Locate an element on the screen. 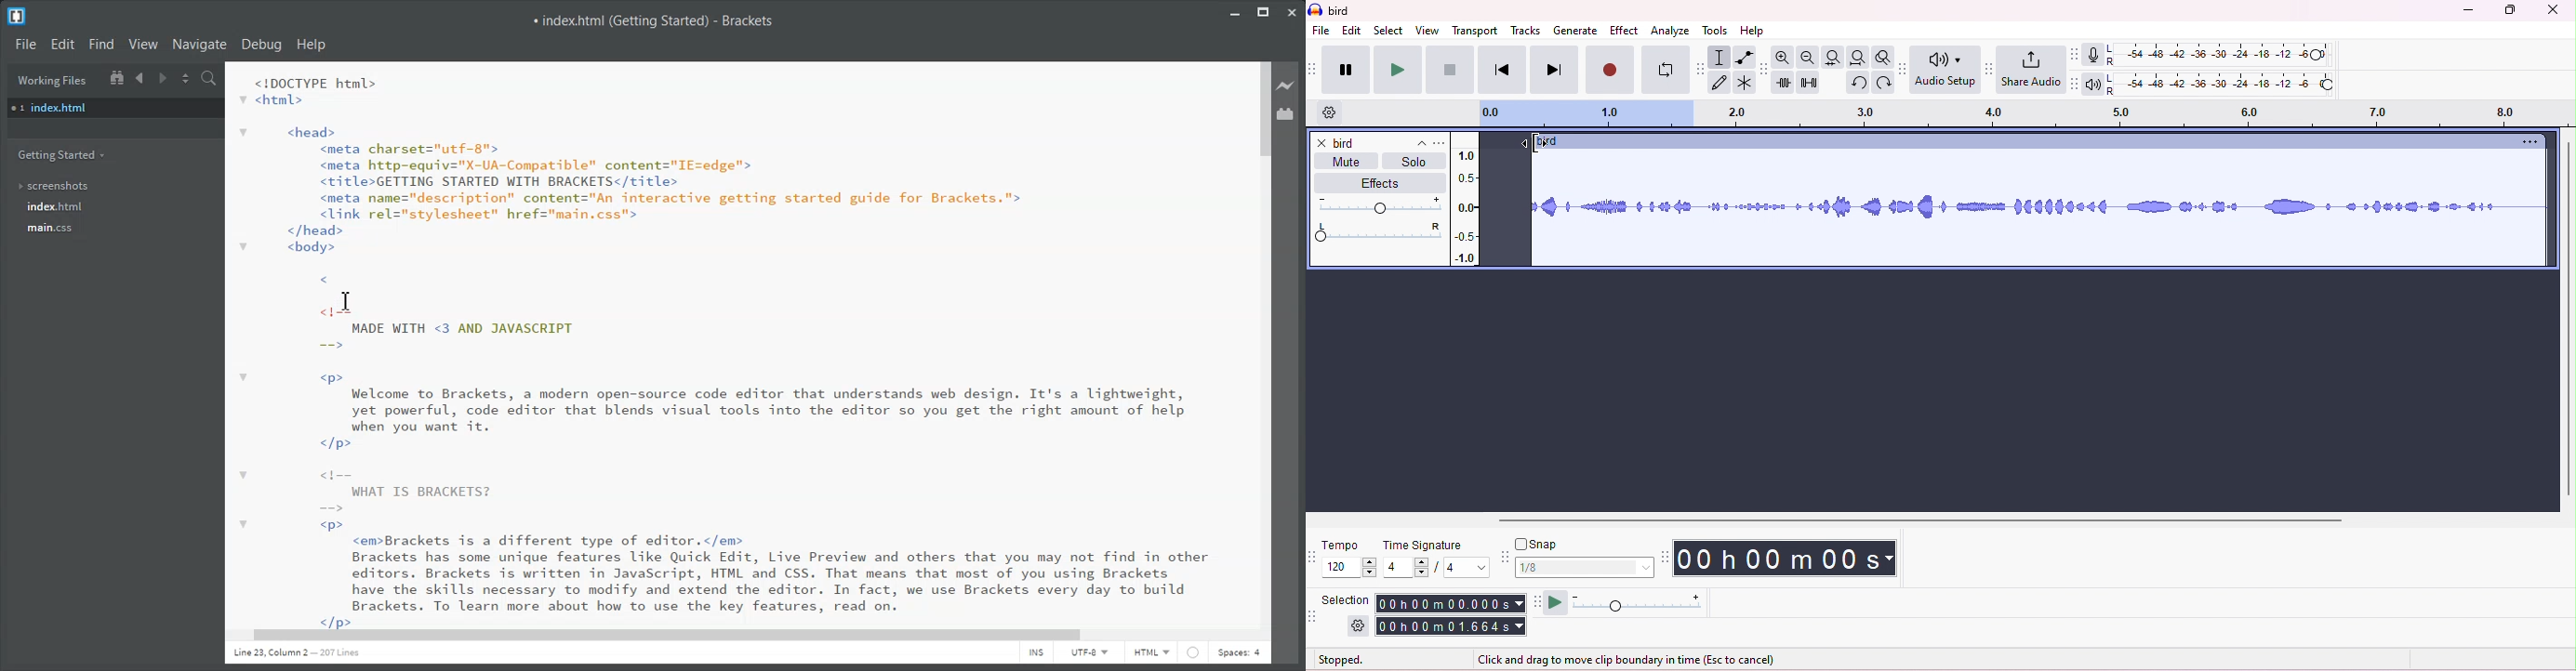  Vertical Scroll bar is located at coordinates (1262, 342).